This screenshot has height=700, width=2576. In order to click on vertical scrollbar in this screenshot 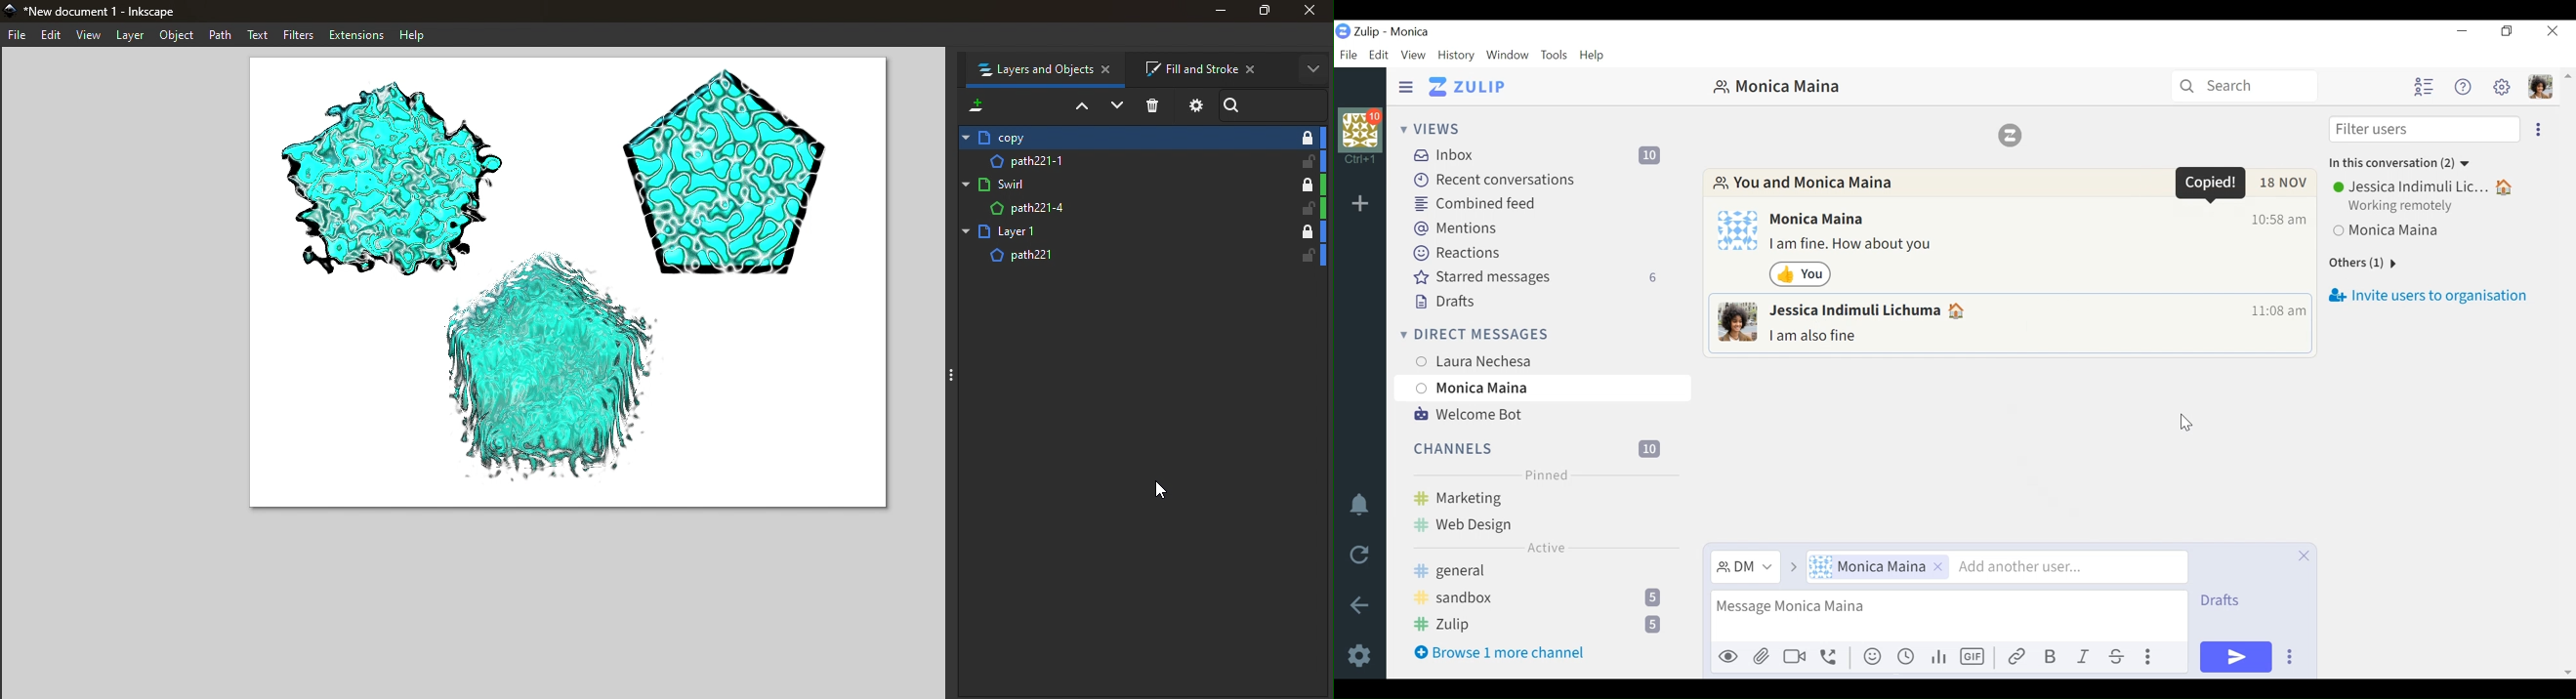, I will do `click(2568, 373)`.